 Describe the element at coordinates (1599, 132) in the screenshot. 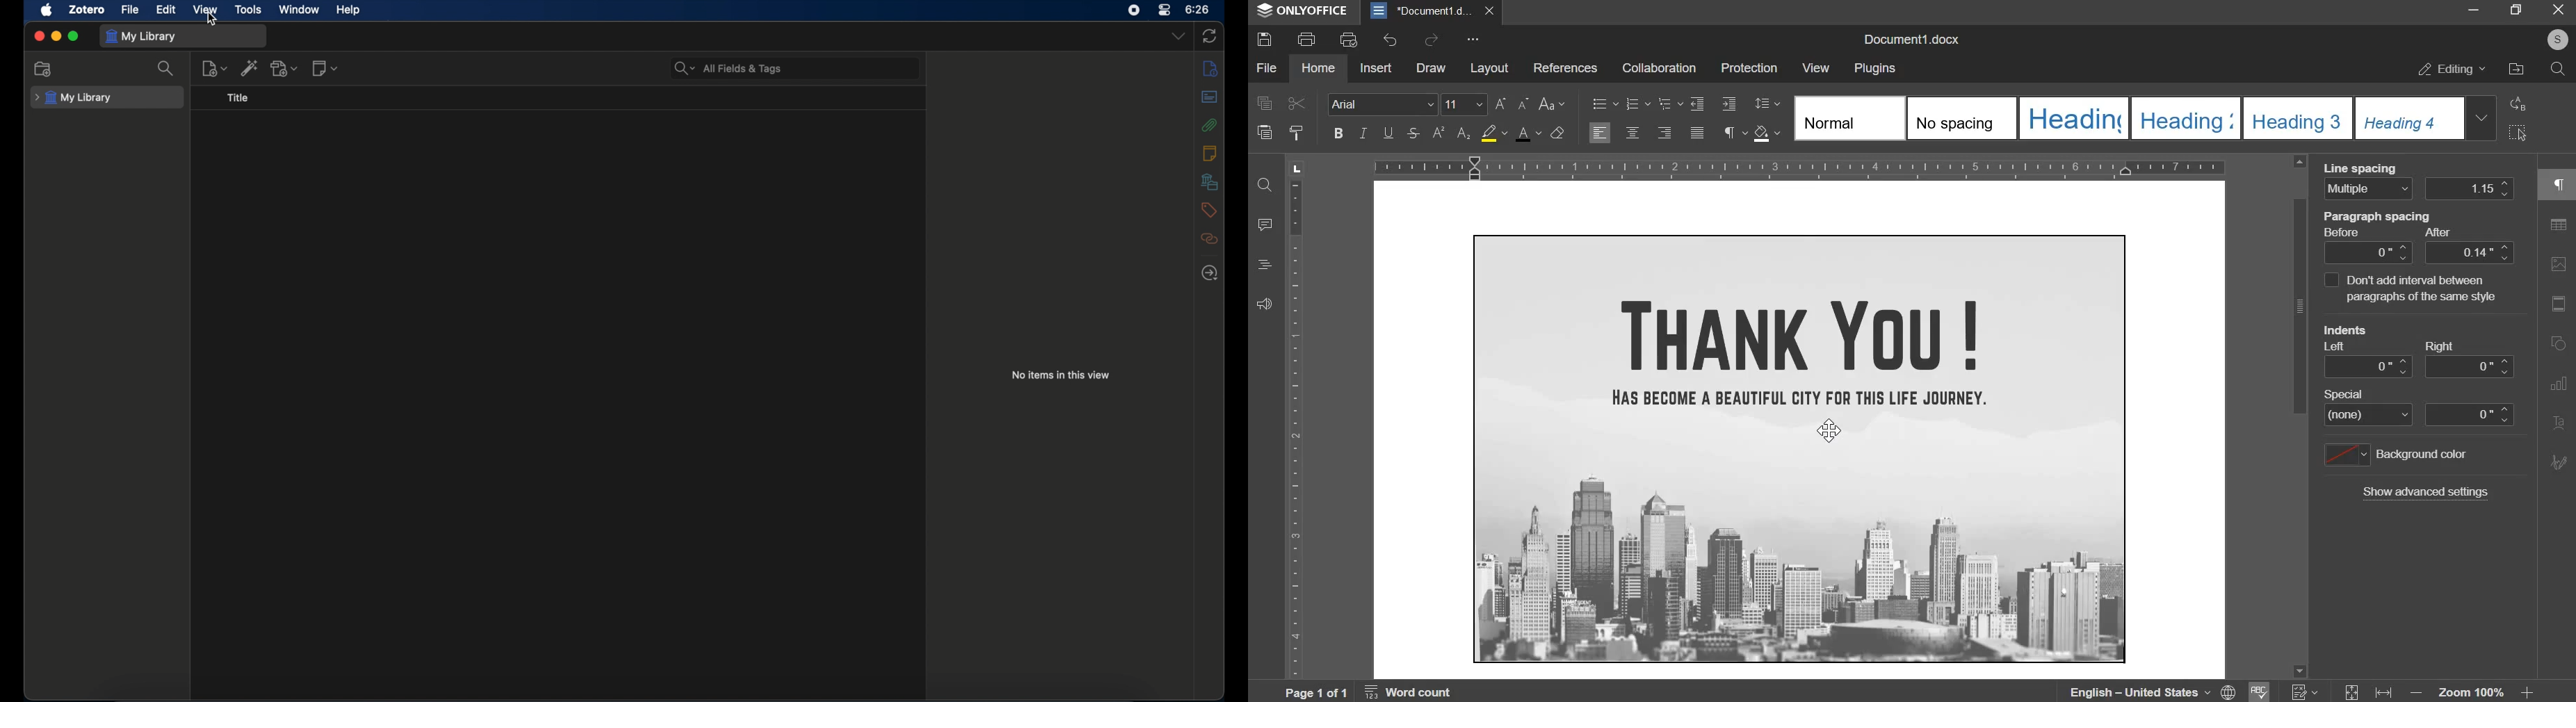

I see `align left` at that location.